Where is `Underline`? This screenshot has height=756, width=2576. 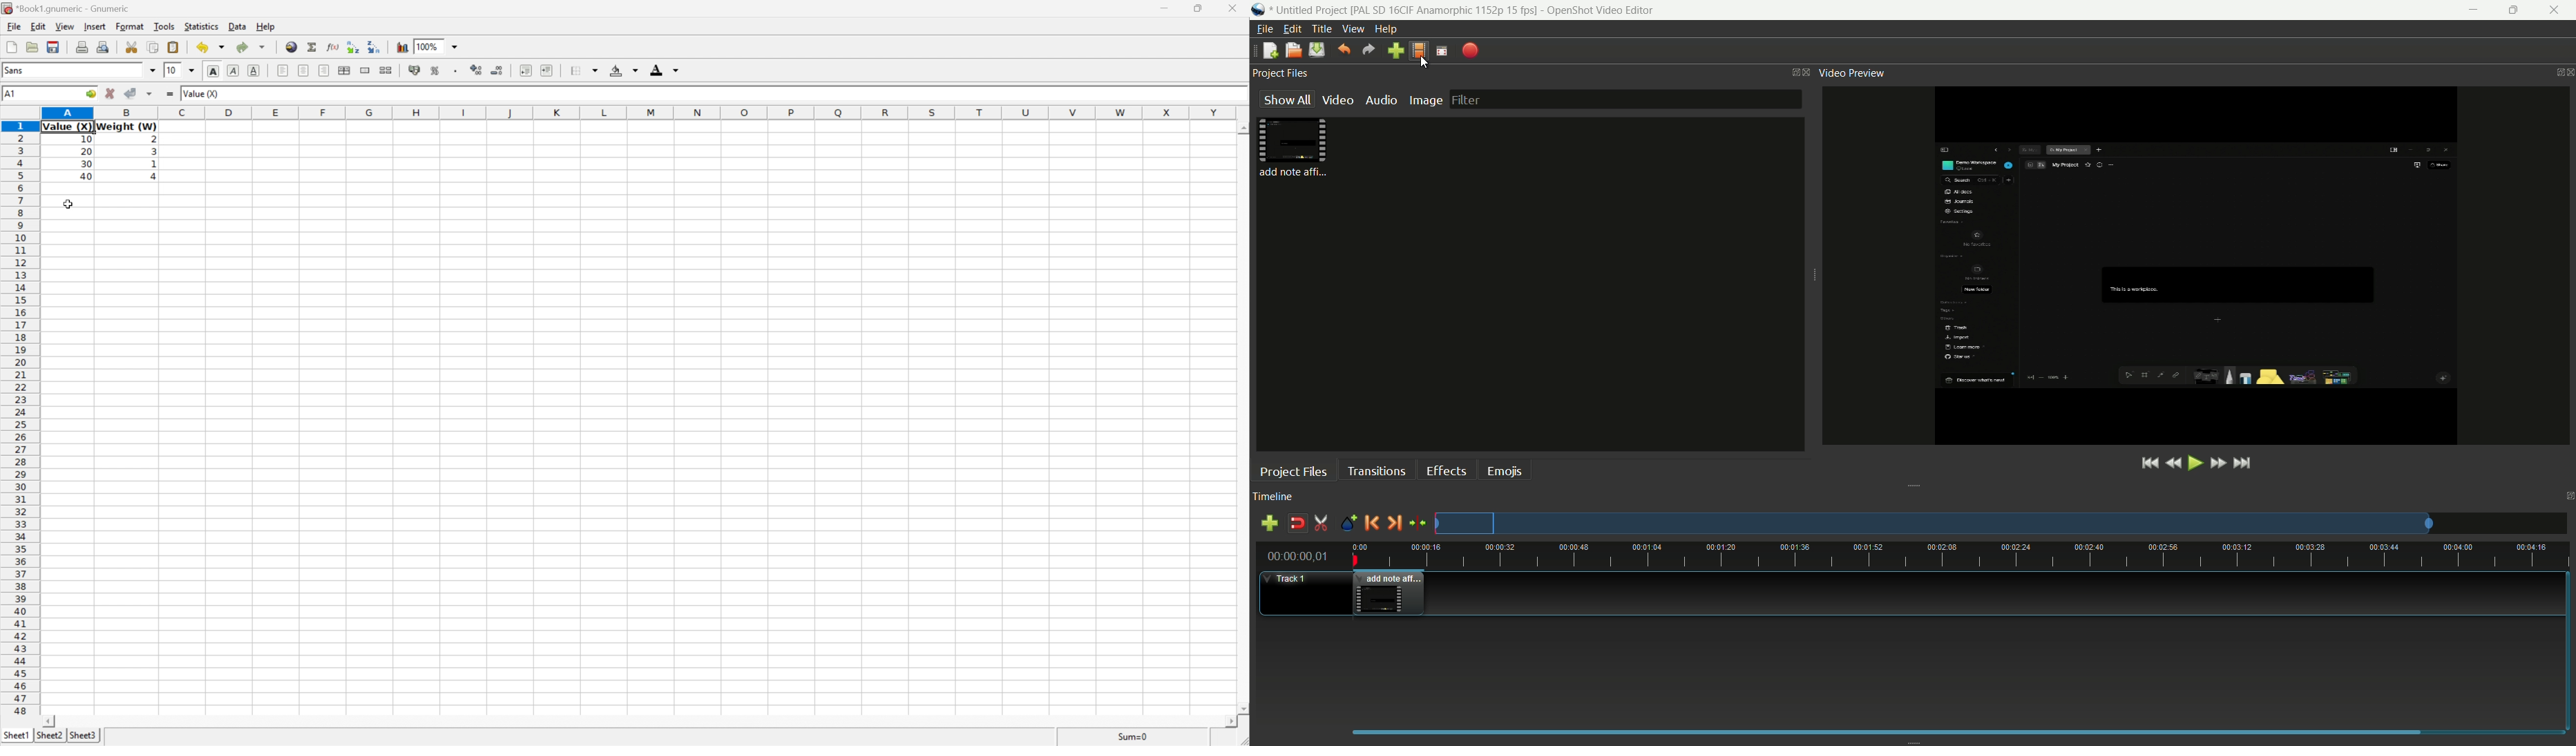
Underline is located at coordinates (255, 71).